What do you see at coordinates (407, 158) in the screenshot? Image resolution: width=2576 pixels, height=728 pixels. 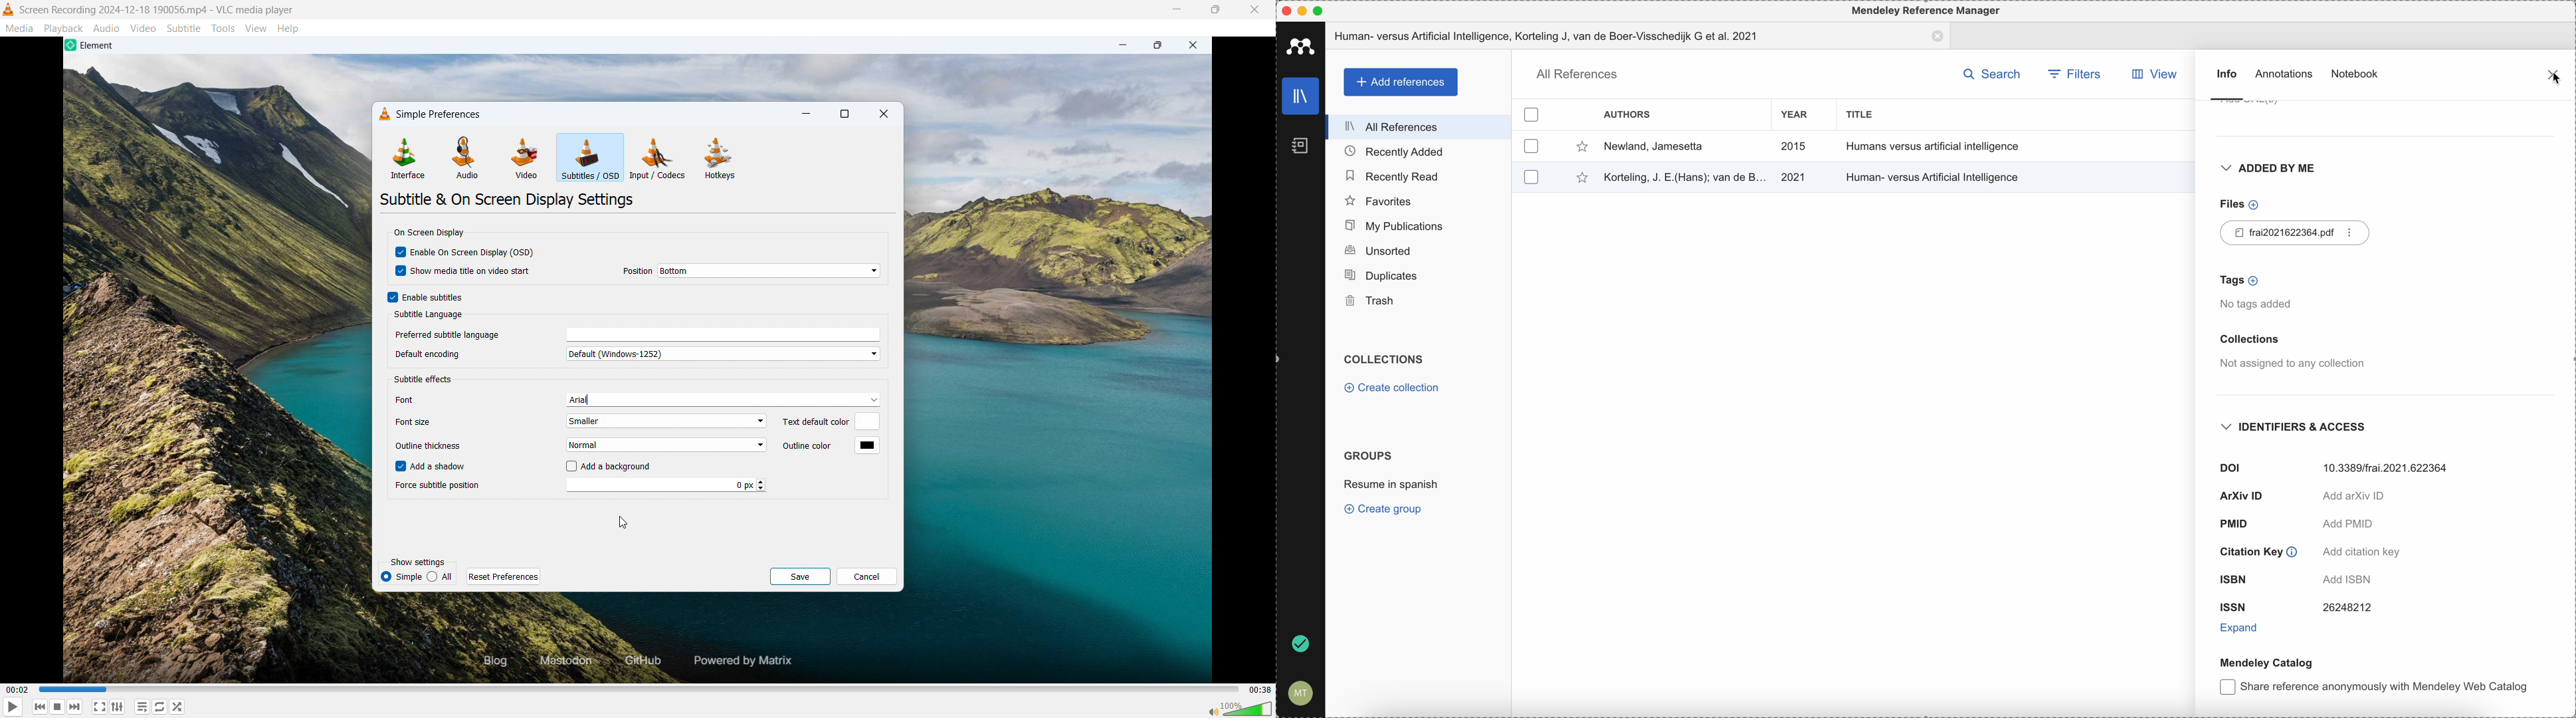 I see `interface` at bounding box center [407, 158].